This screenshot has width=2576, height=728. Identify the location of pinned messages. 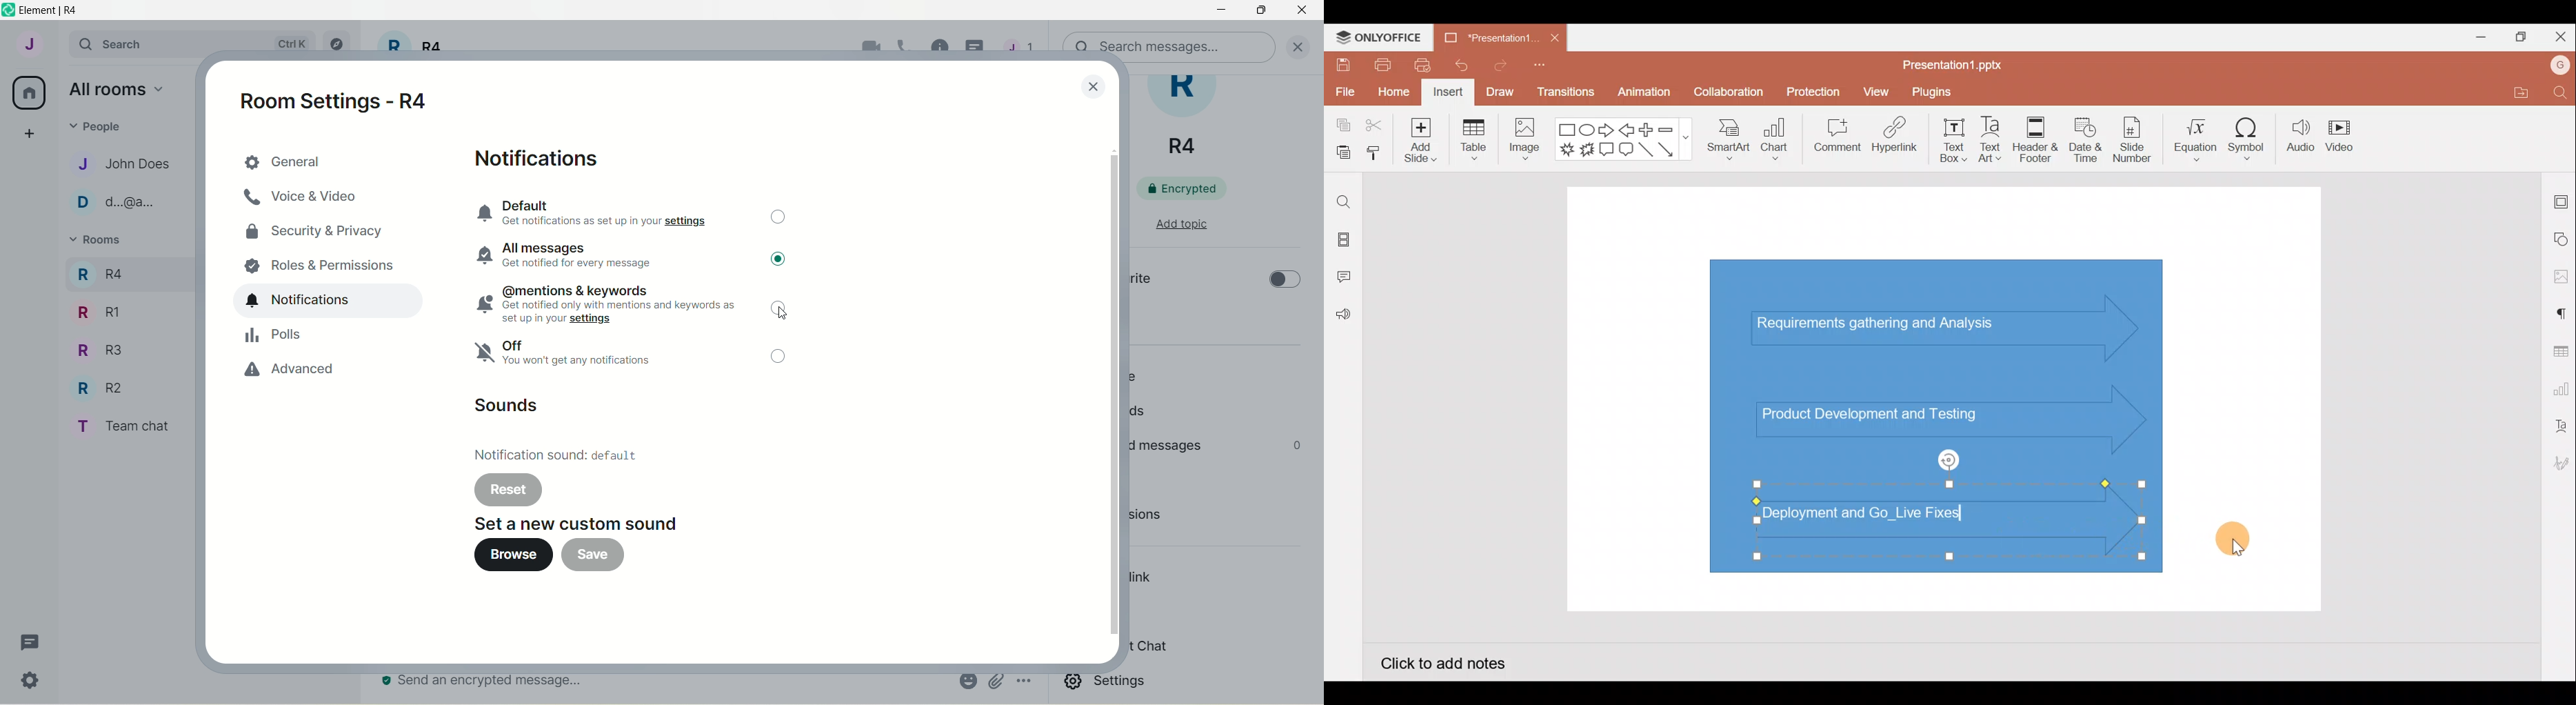
(1166, 445).